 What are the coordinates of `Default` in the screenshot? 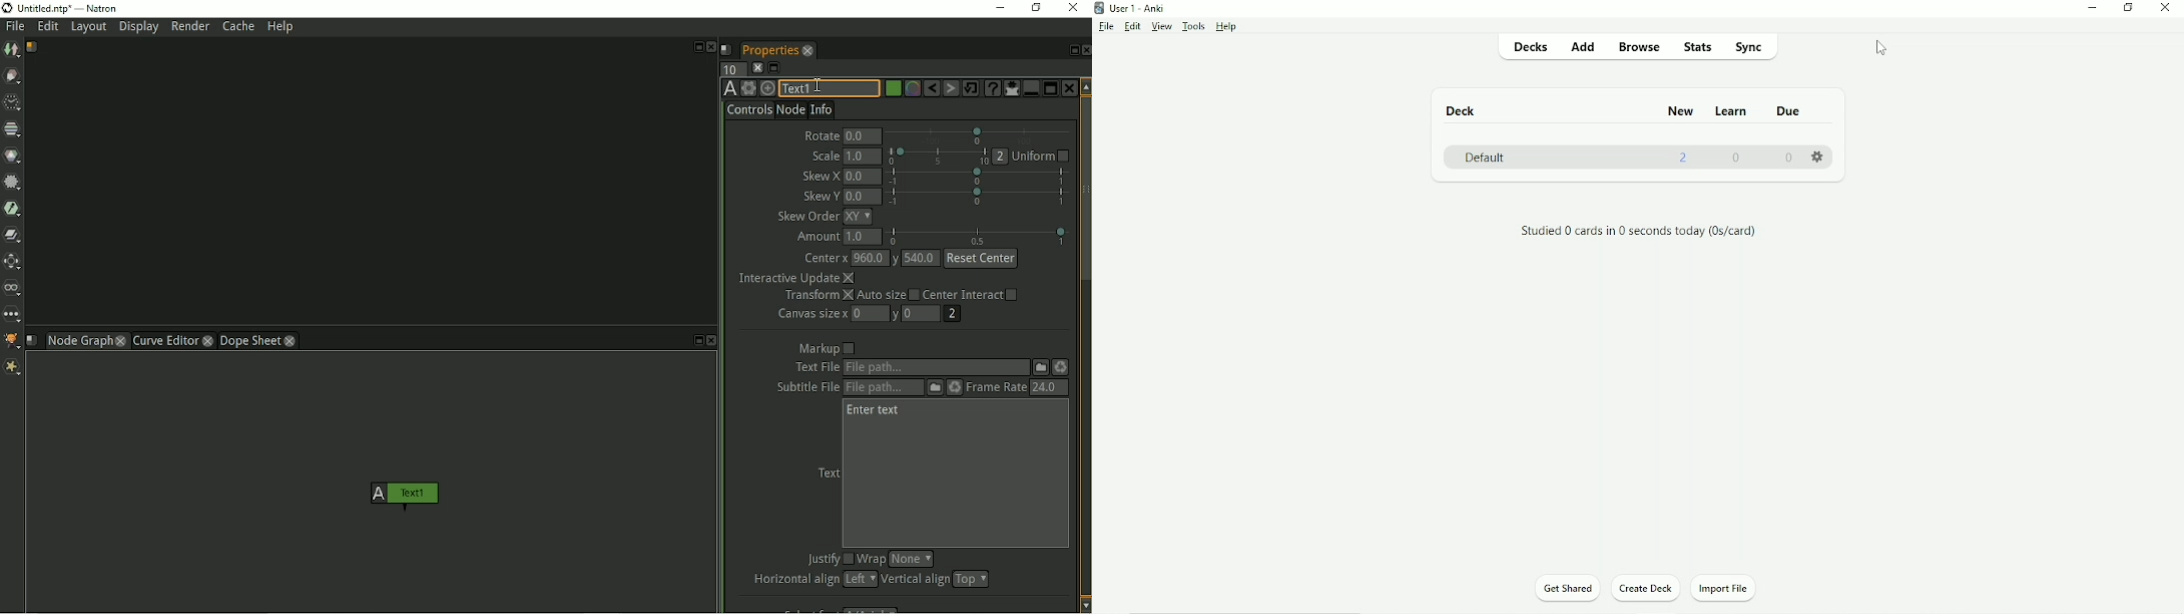 It's located at (1487, 157).